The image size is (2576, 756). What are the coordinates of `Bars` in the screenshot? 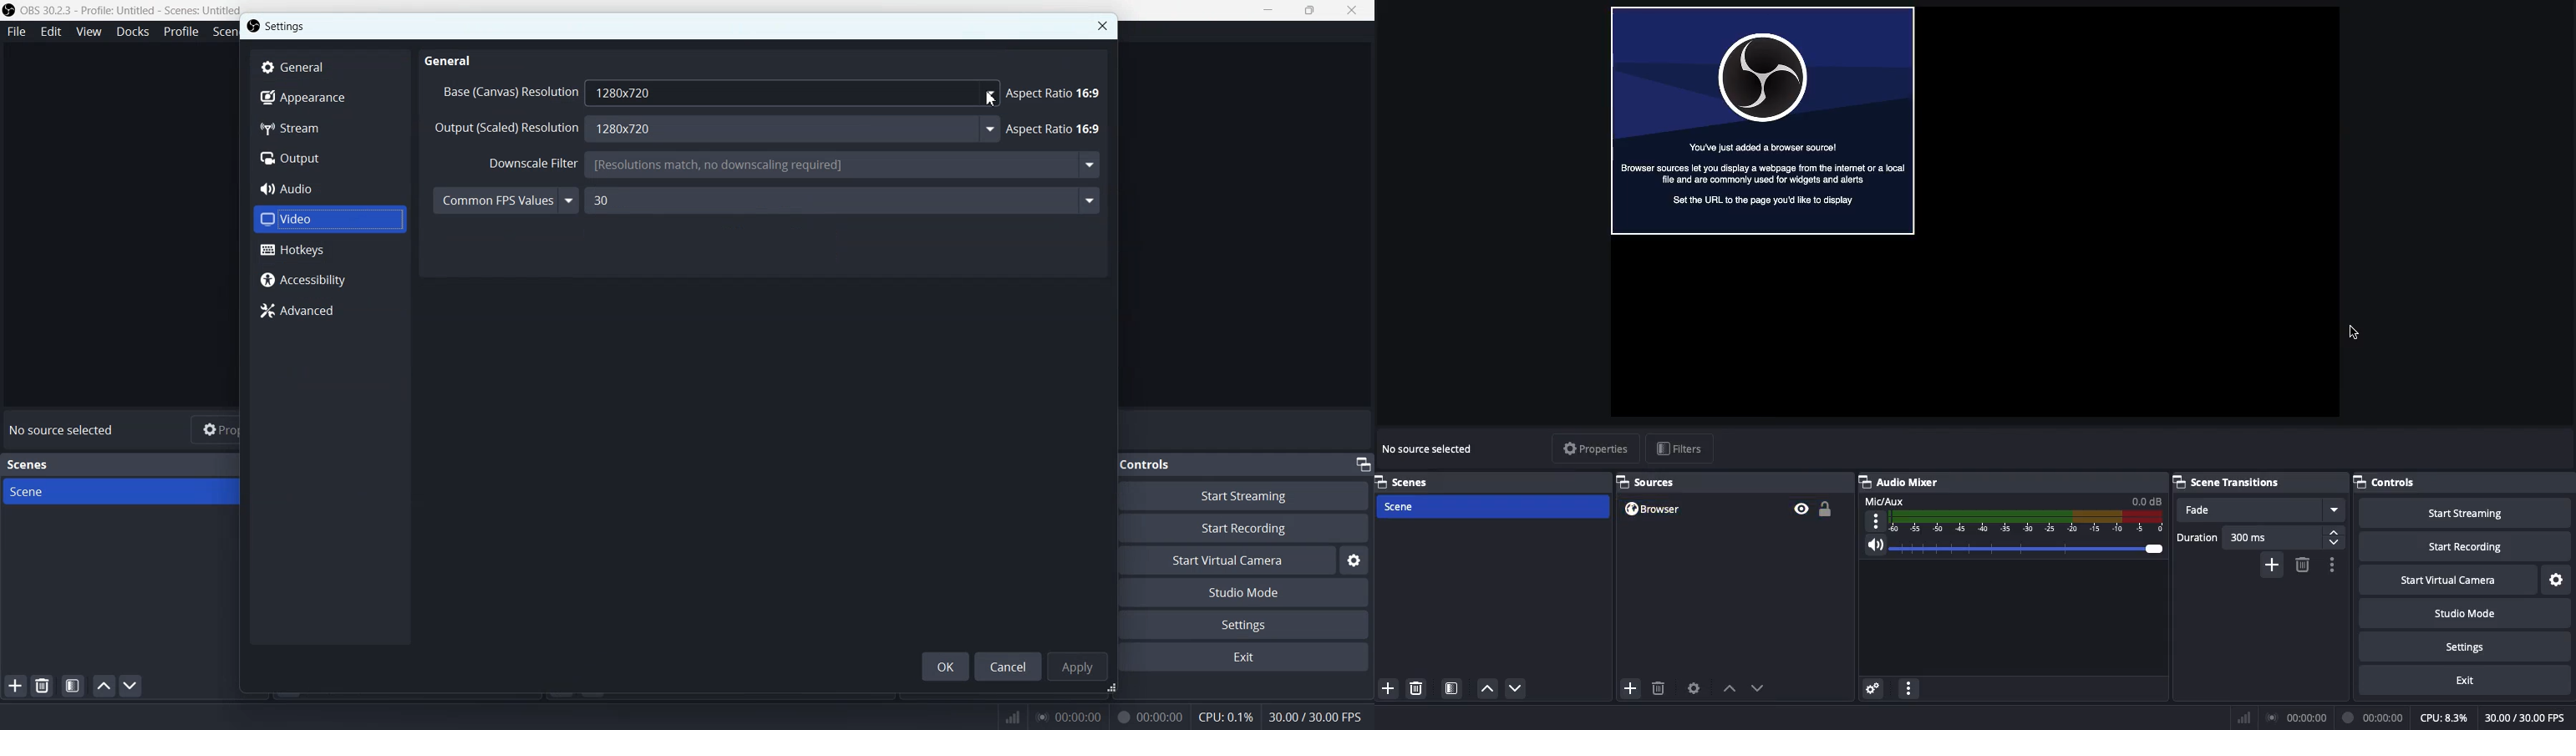 It's located at (2241, 718).